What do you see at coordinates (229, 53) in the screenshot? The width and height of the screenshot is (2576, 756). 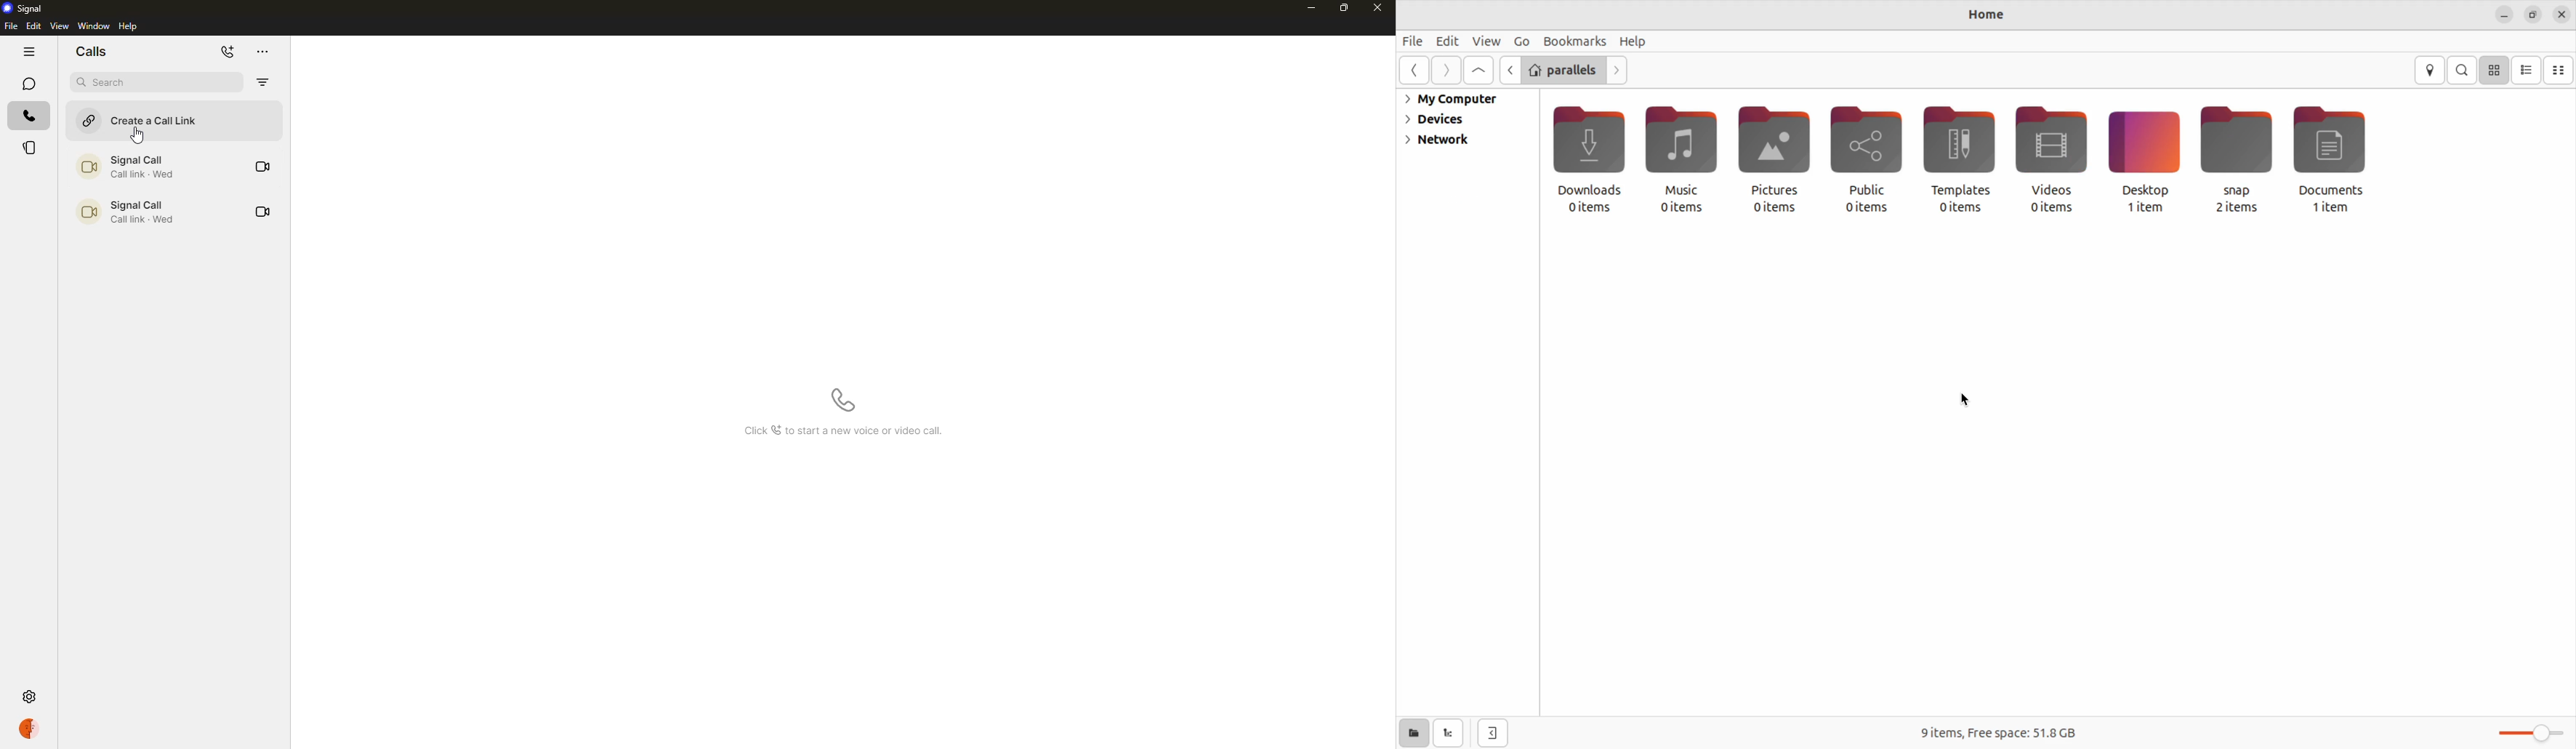 I see `new call` at bounding box center [229, 53].